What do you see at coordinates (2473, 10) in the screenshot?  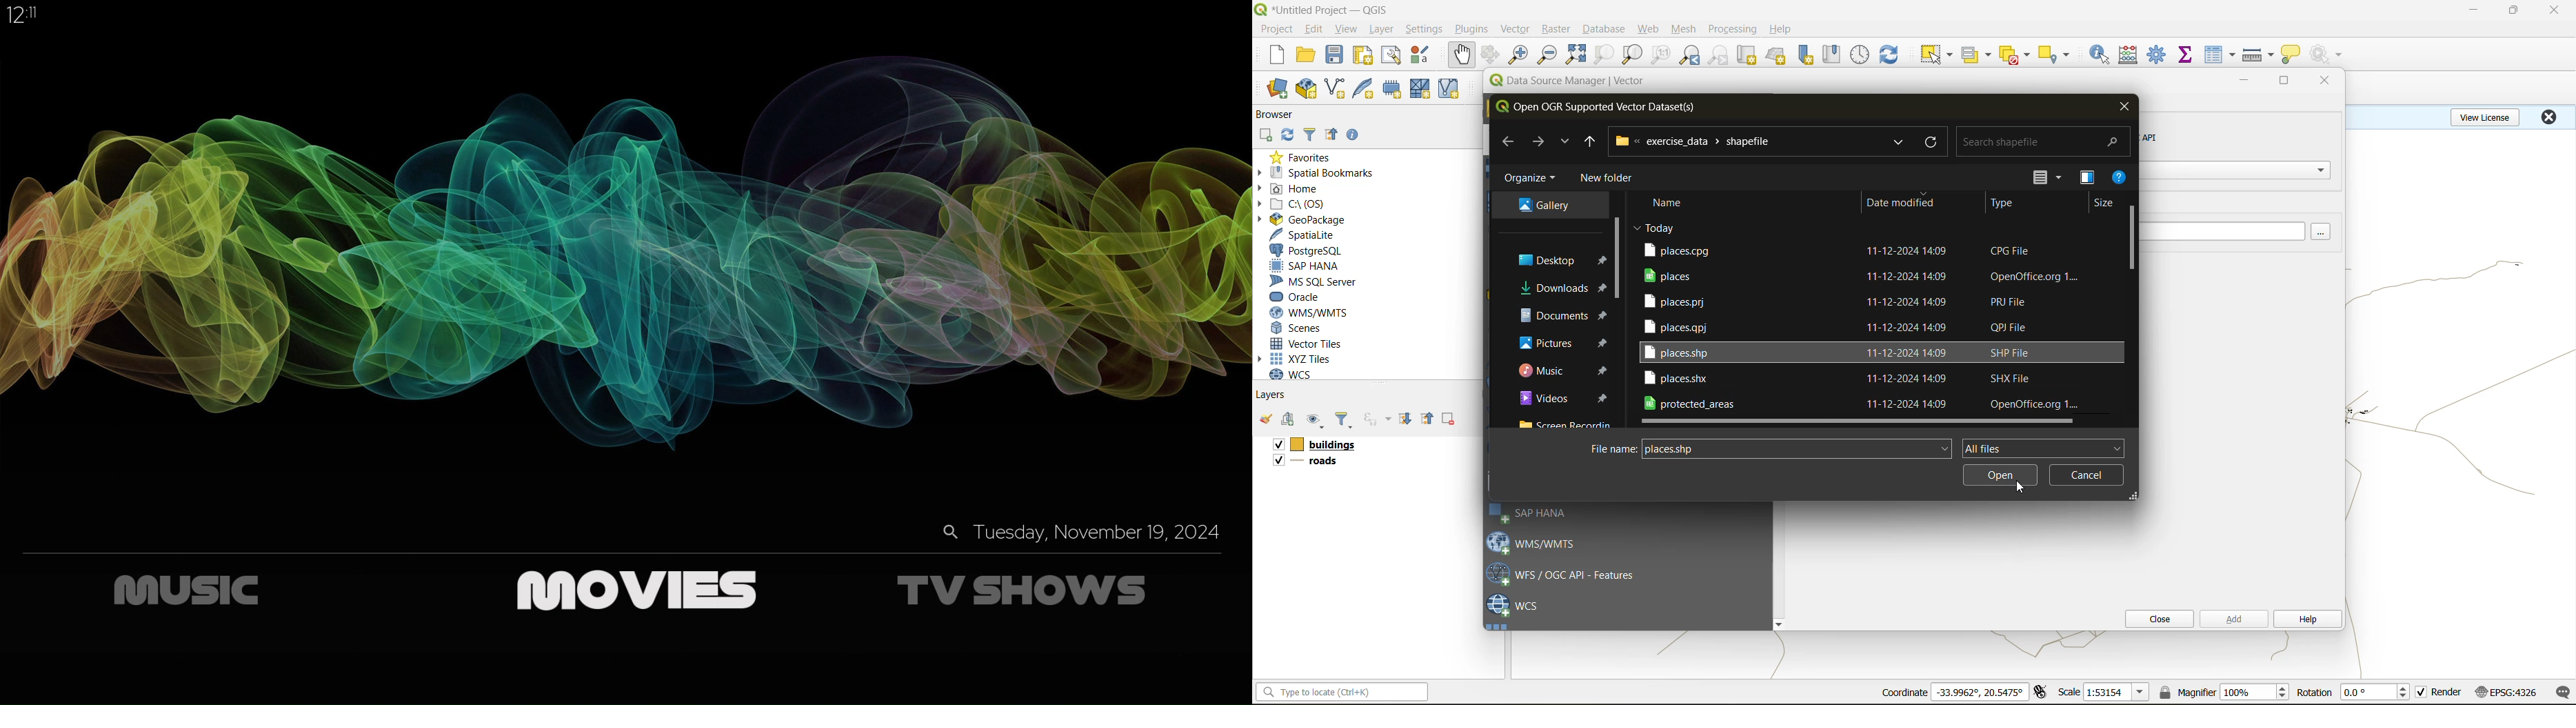 I see `minimize` at bounding box center [2473, 10].